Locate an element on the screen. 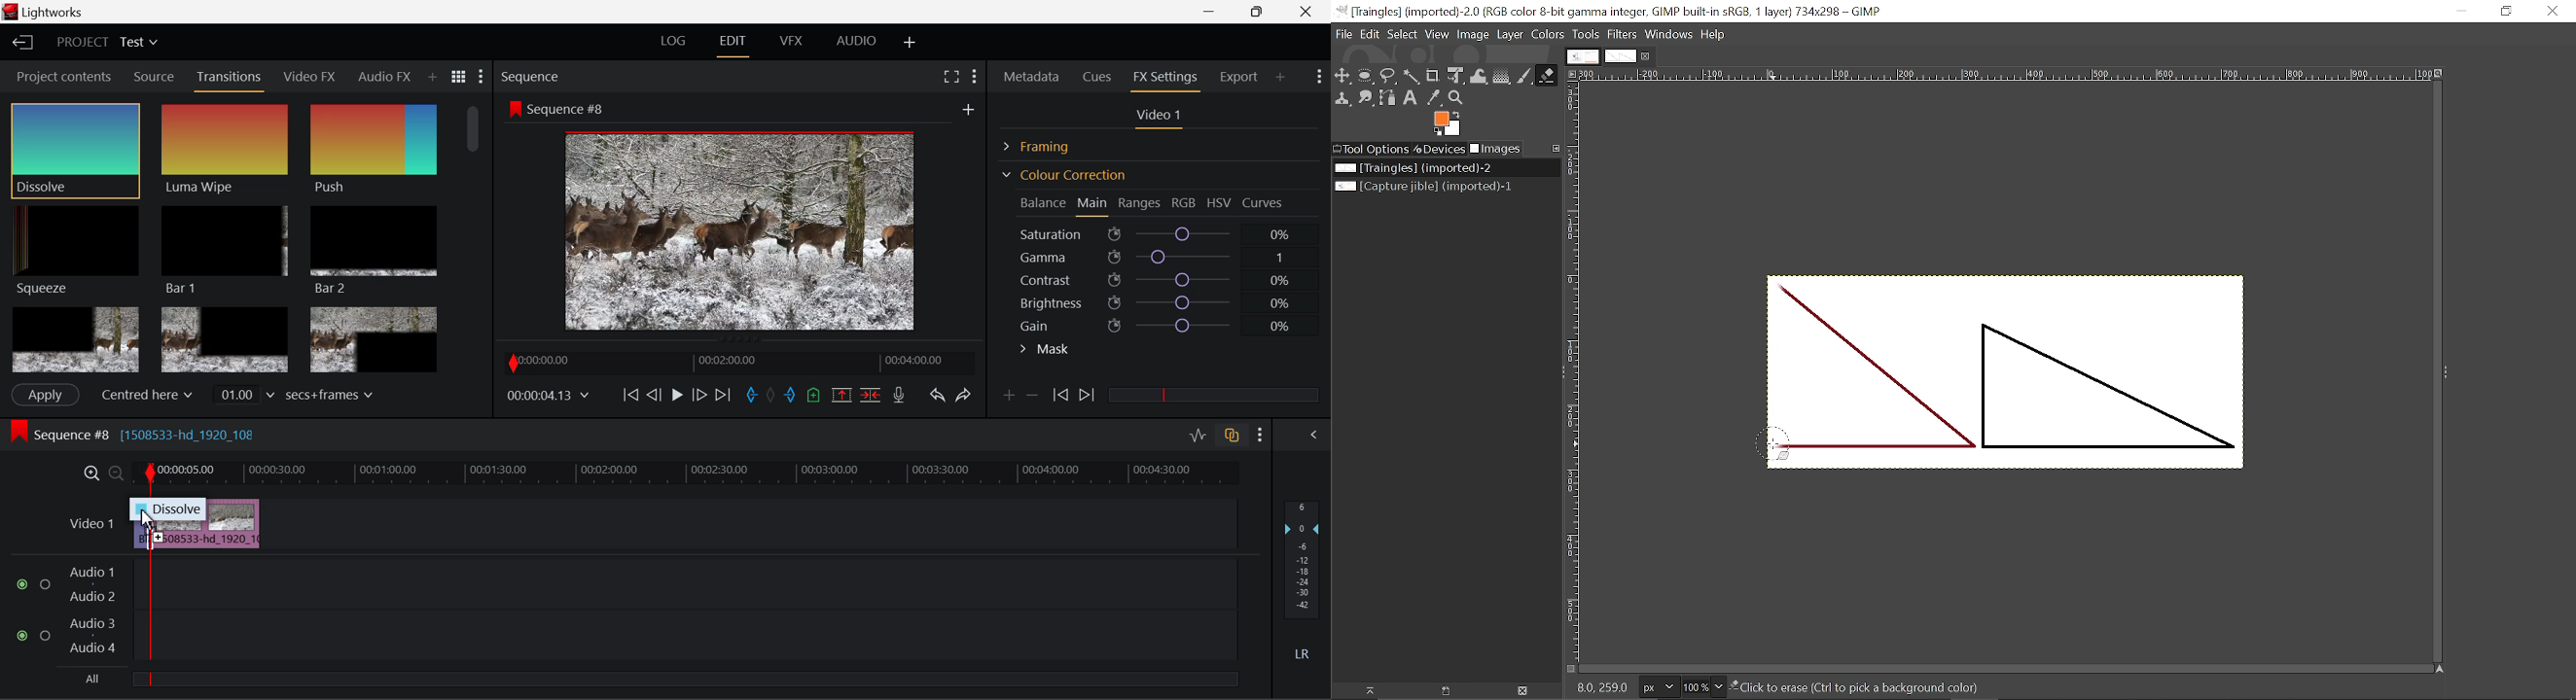  Framing Section is located at coordinates (1048, 144).